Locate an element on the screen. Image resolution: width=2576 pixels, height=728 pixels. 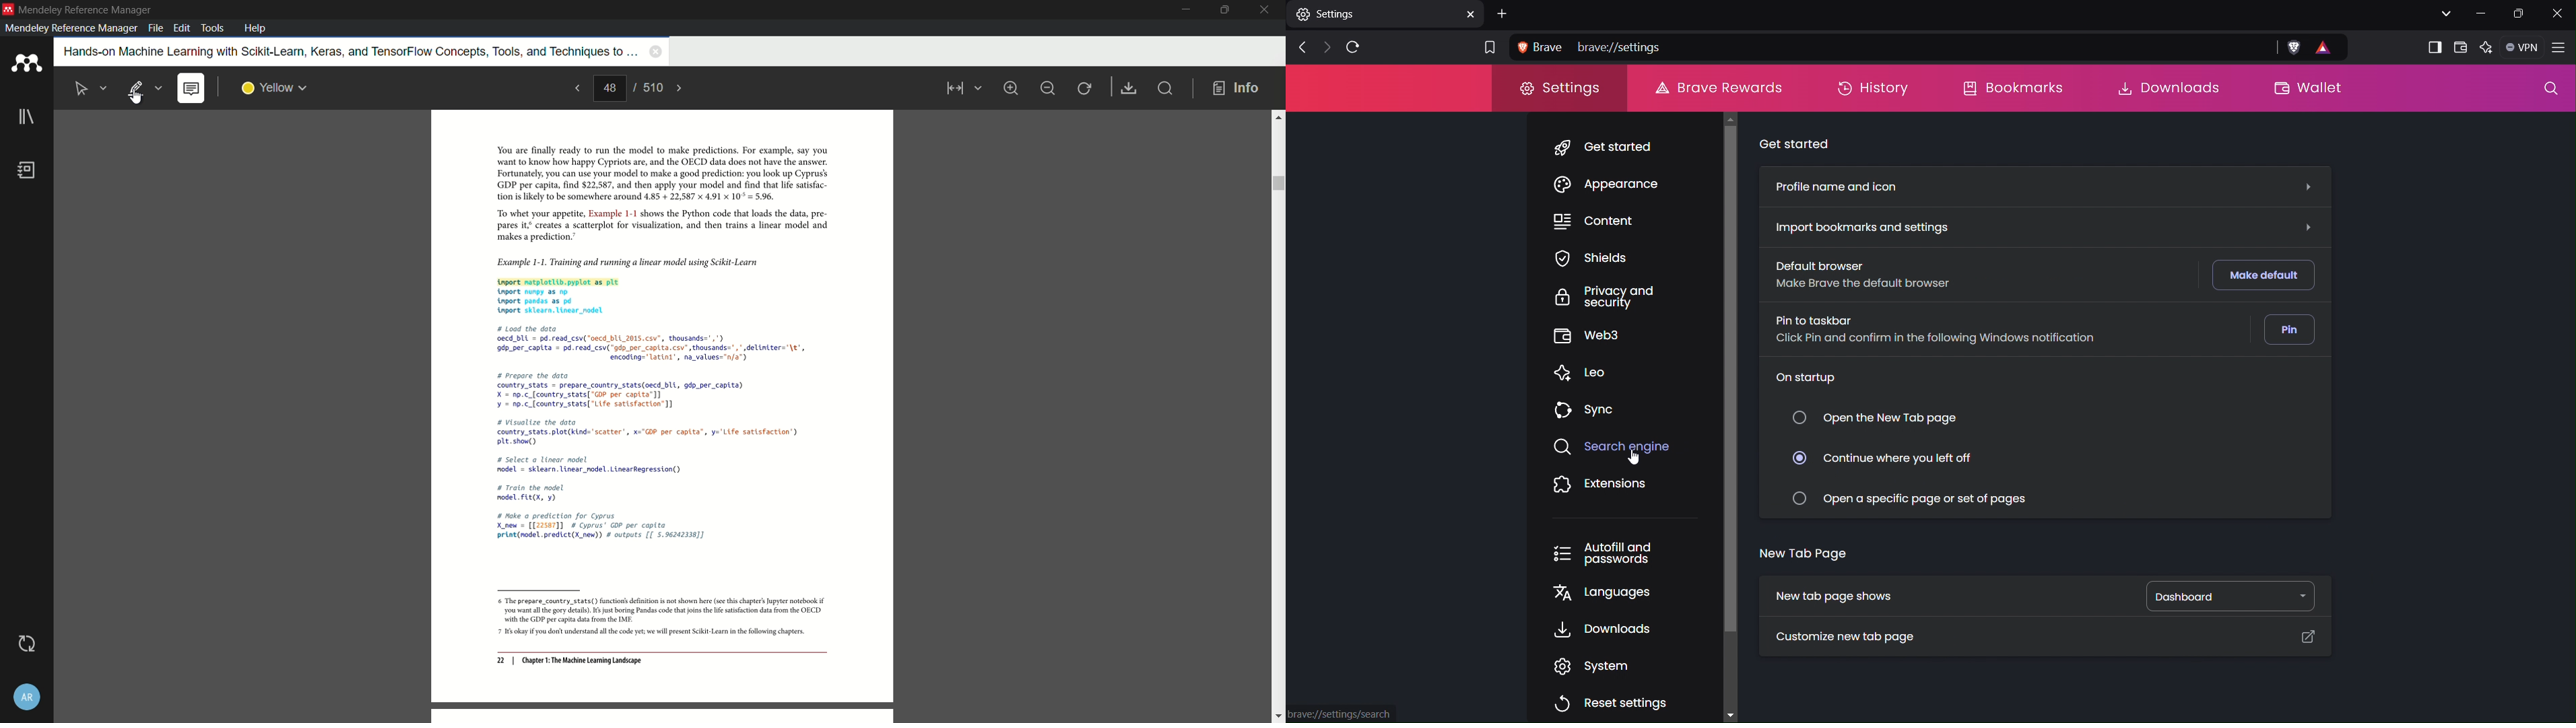
total page is located at coordinates (652, 87).